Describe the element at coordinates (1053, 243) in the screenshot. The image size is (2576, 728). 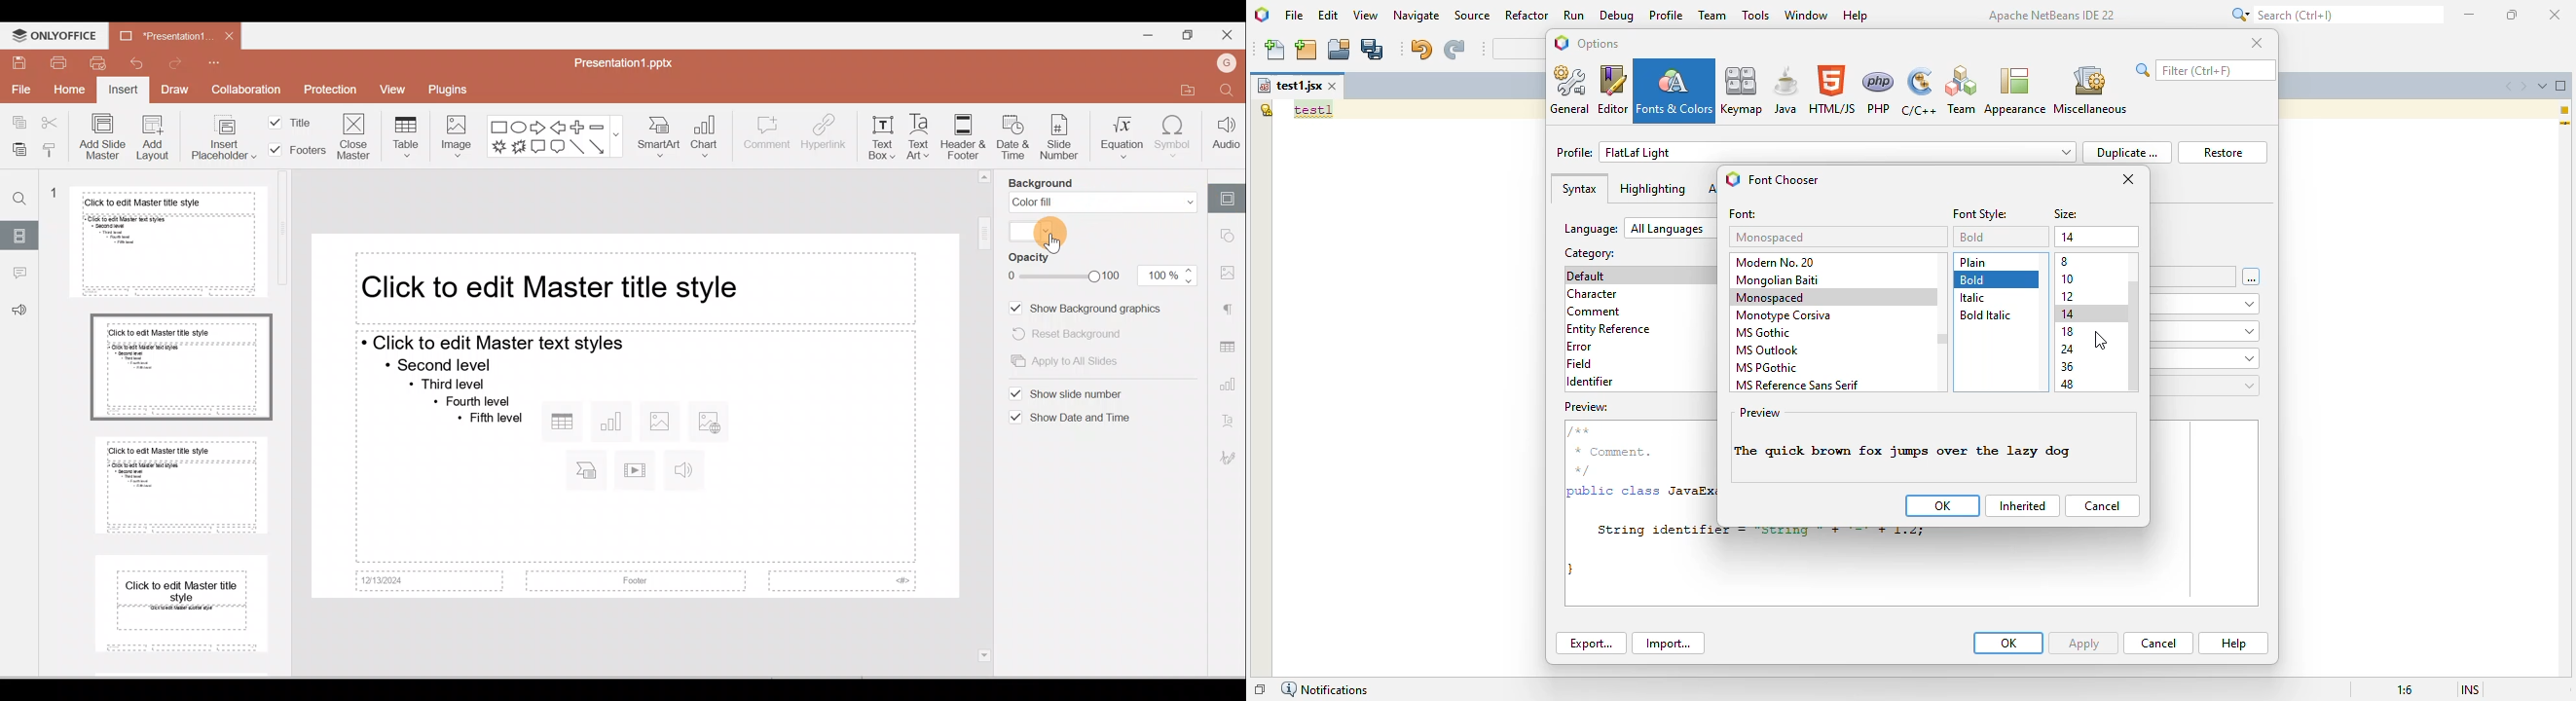
I see `Cursor` at that location.